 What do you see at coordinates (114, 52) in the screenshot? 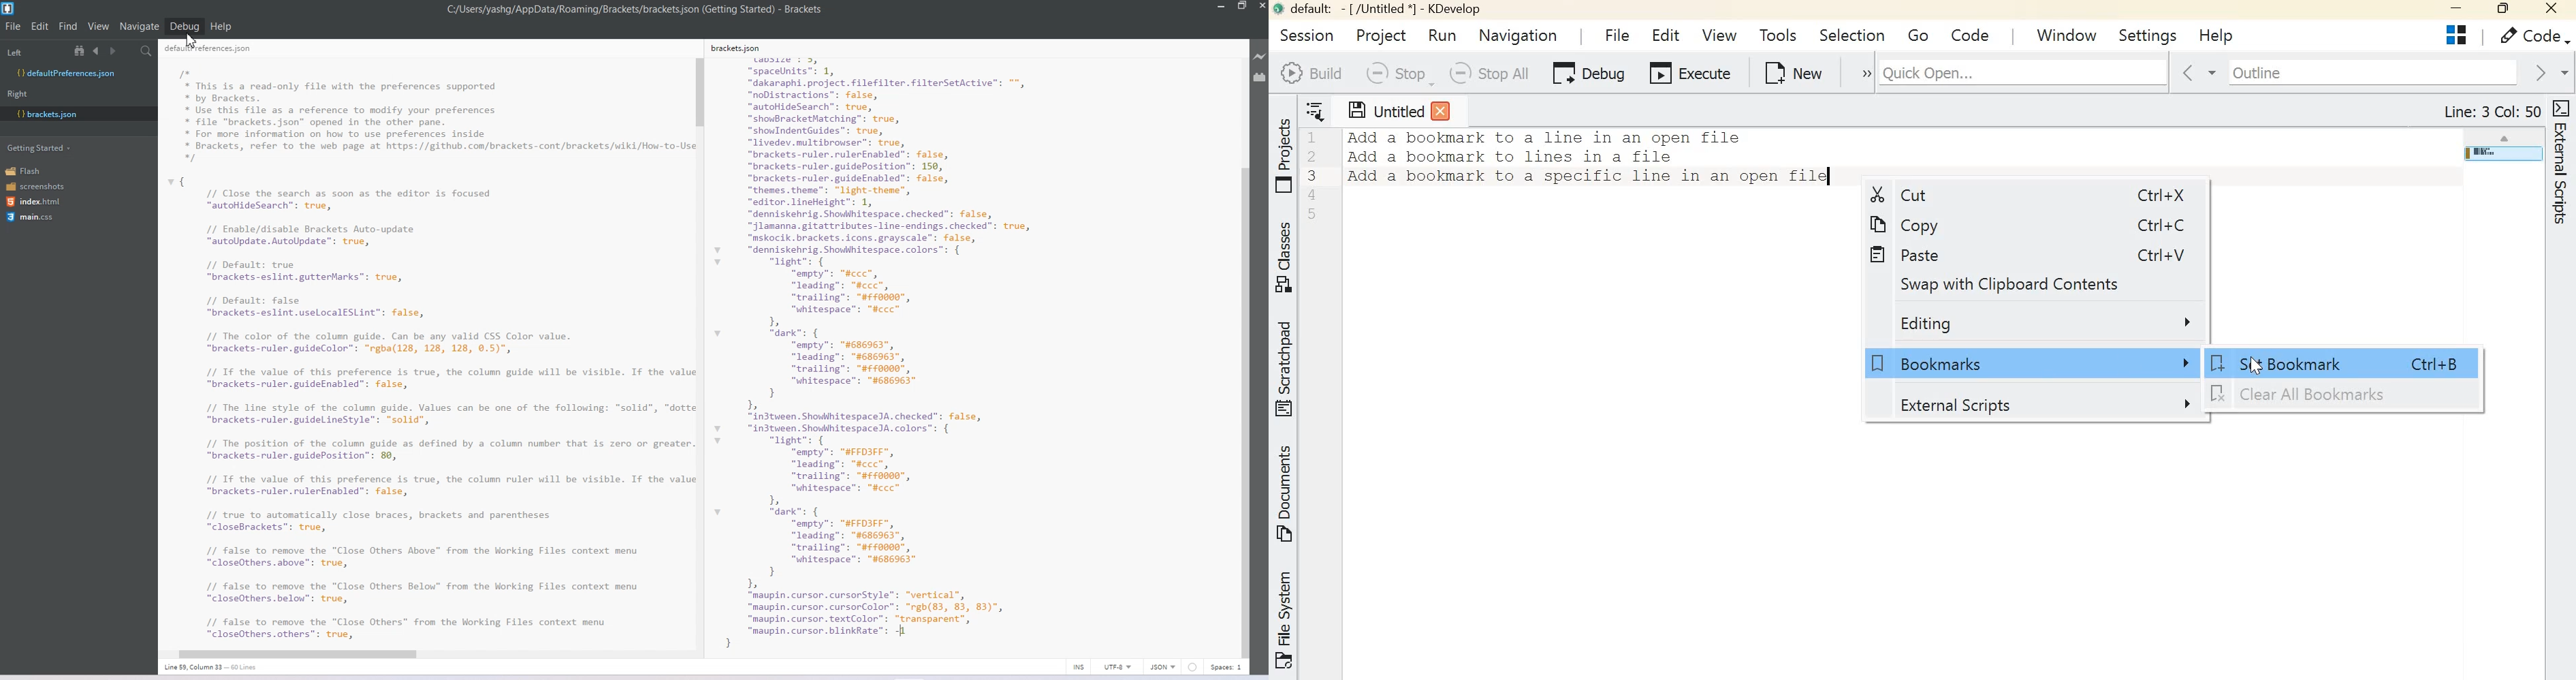
I see `Navigate Forward` at bounding box center [114, 52].